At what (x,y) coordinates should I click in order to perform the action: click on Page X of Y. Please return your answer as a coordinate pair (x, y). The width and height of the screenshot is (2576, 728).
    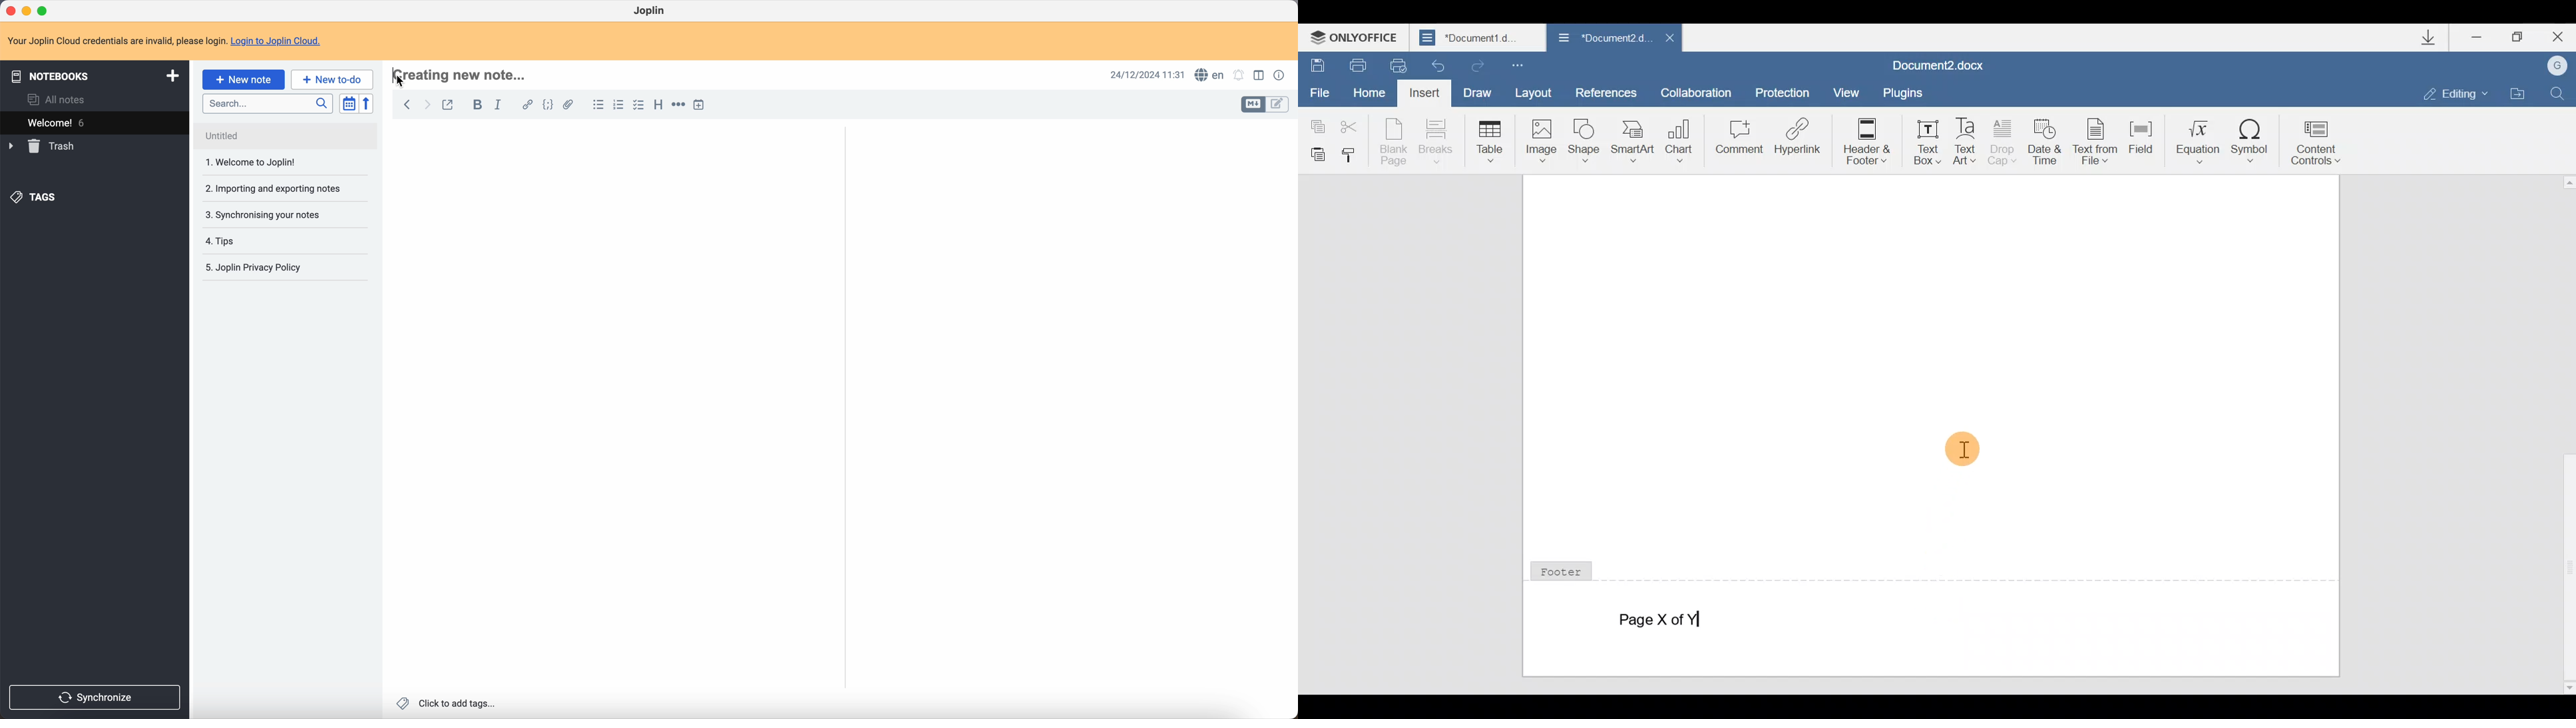
    Looking at the image, I should click on (1670, 619).